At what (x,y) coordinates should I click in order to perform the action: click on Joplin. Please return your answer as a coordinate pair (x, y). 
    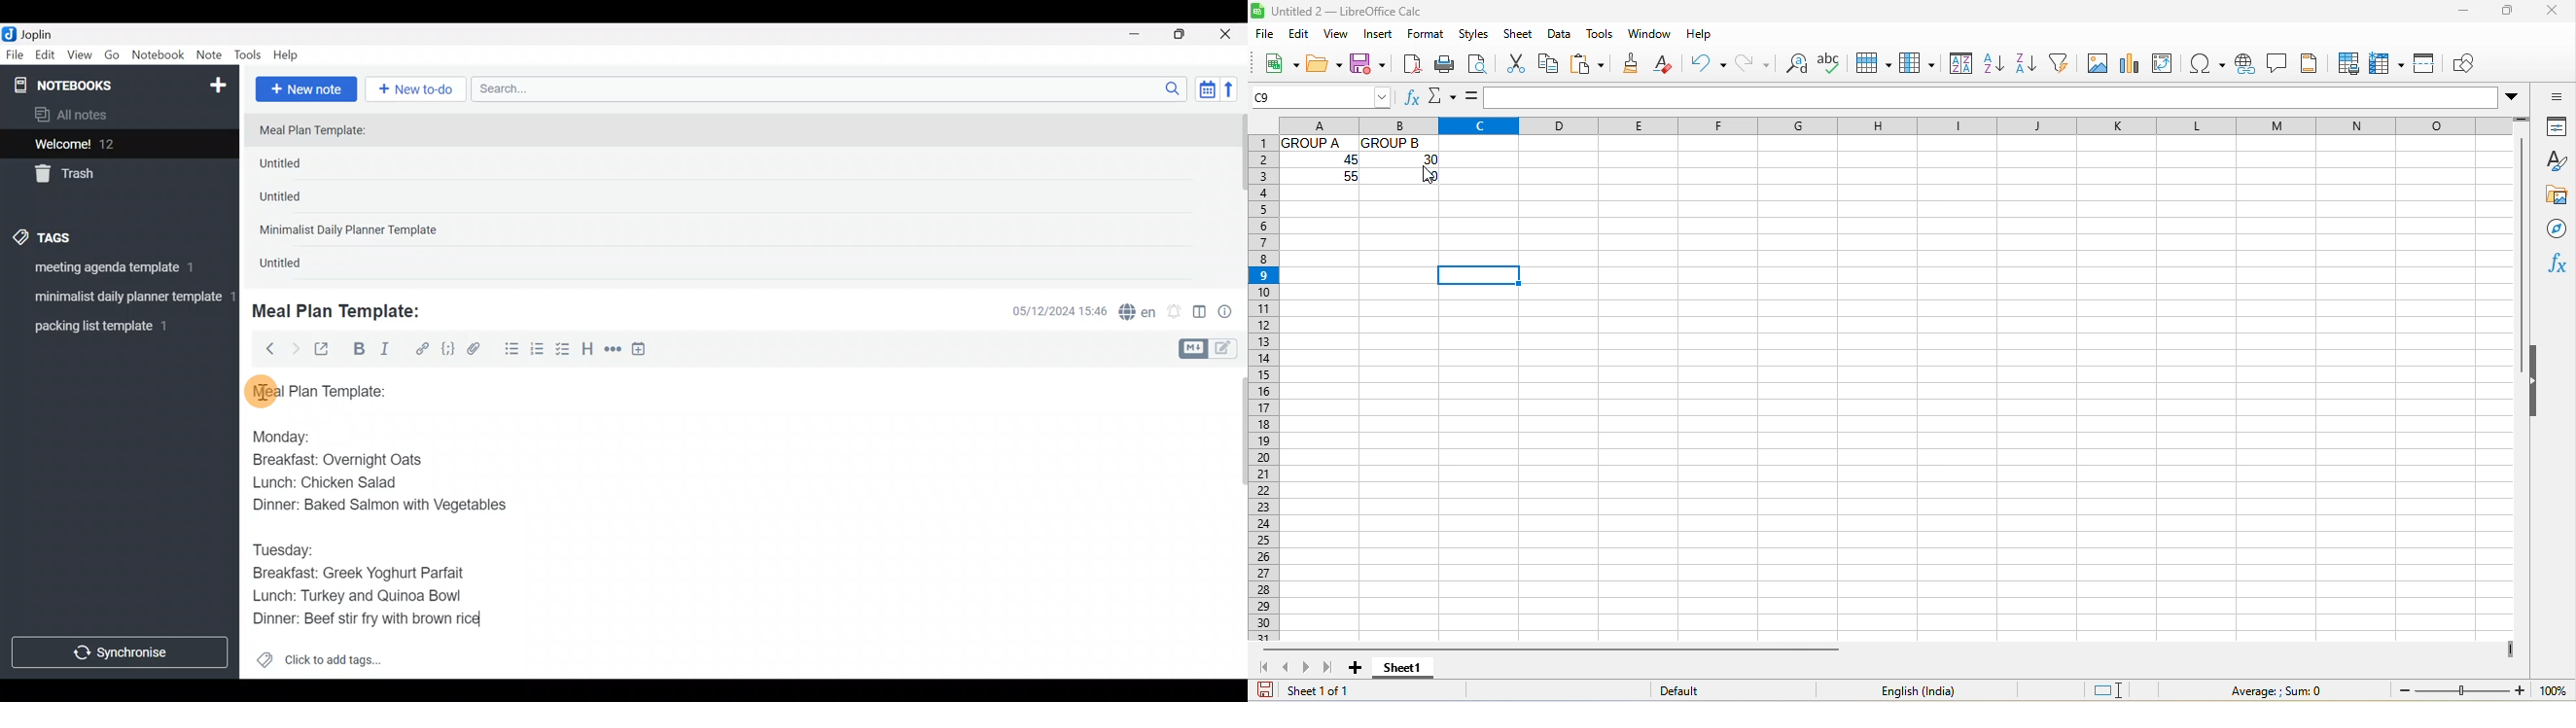
    Looking at the image, I should click on (45, 32).